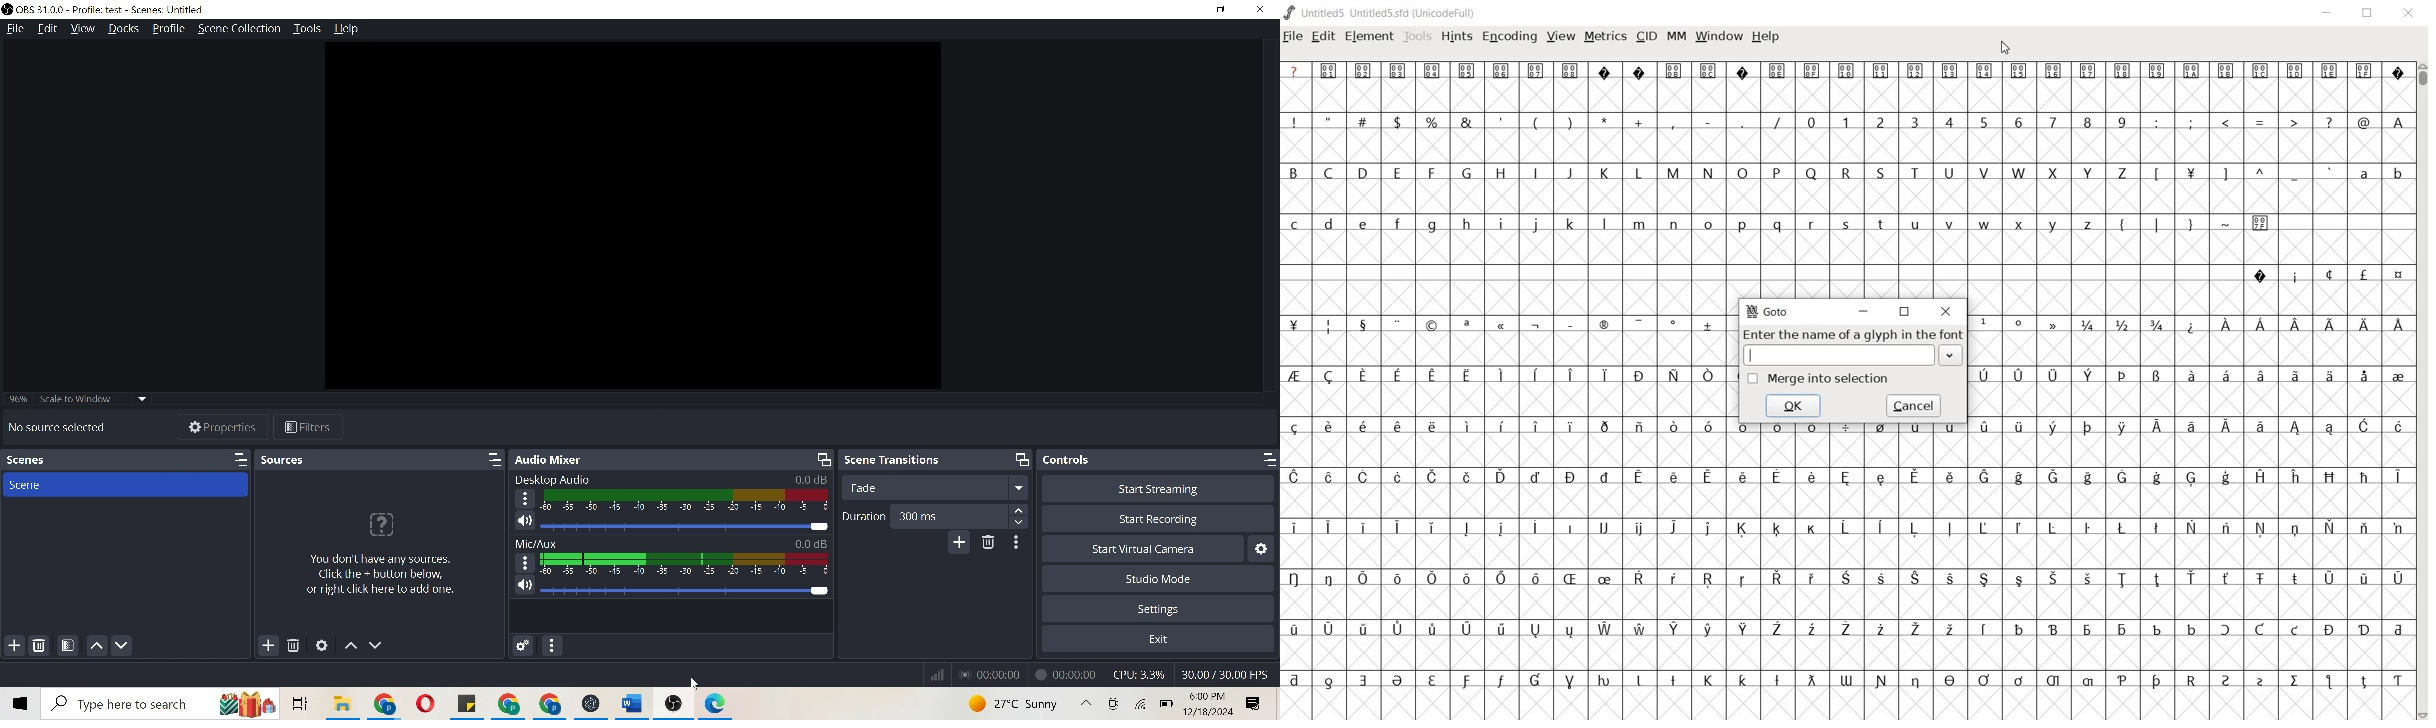 The height and width of the screenshot is (728, 2436). Describe the element at coordinates (1501, 630) in the screenshot. I see `Symbol` at that location.